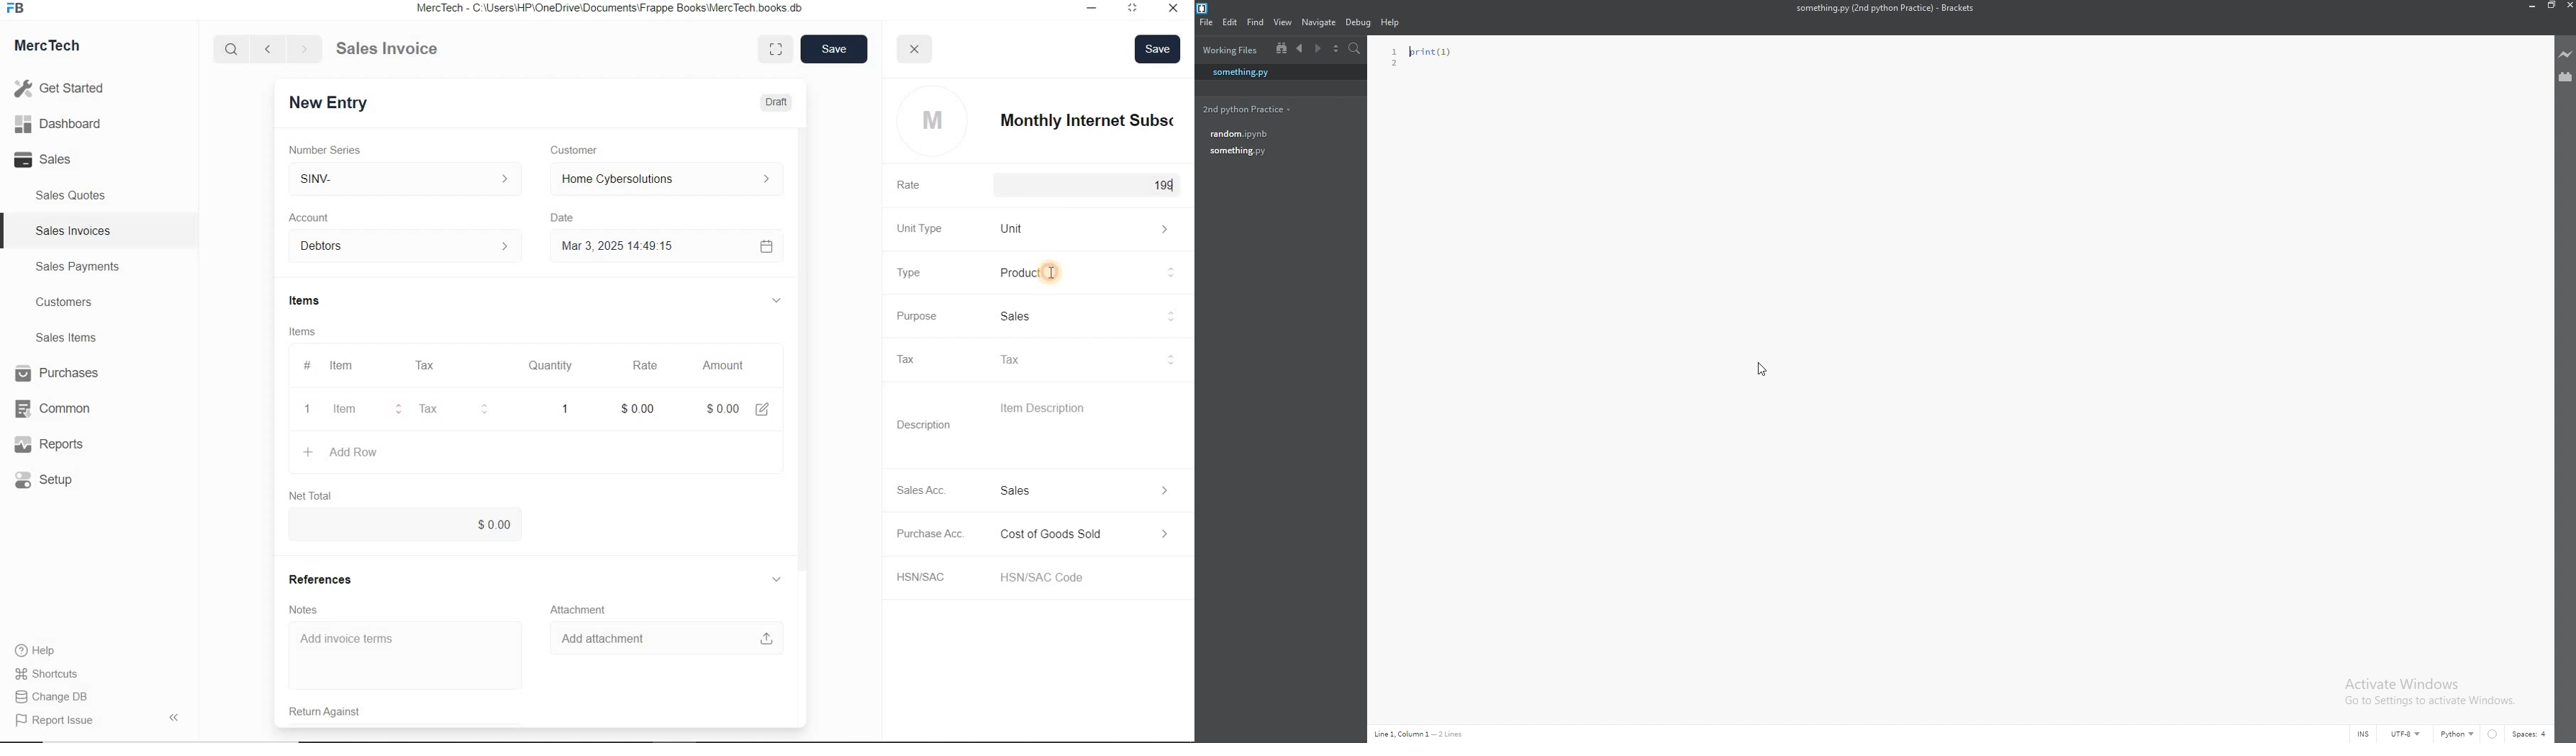  Describe the element at coordinates (2407, 735) in the screenshot. I see `utf-8` at that location.